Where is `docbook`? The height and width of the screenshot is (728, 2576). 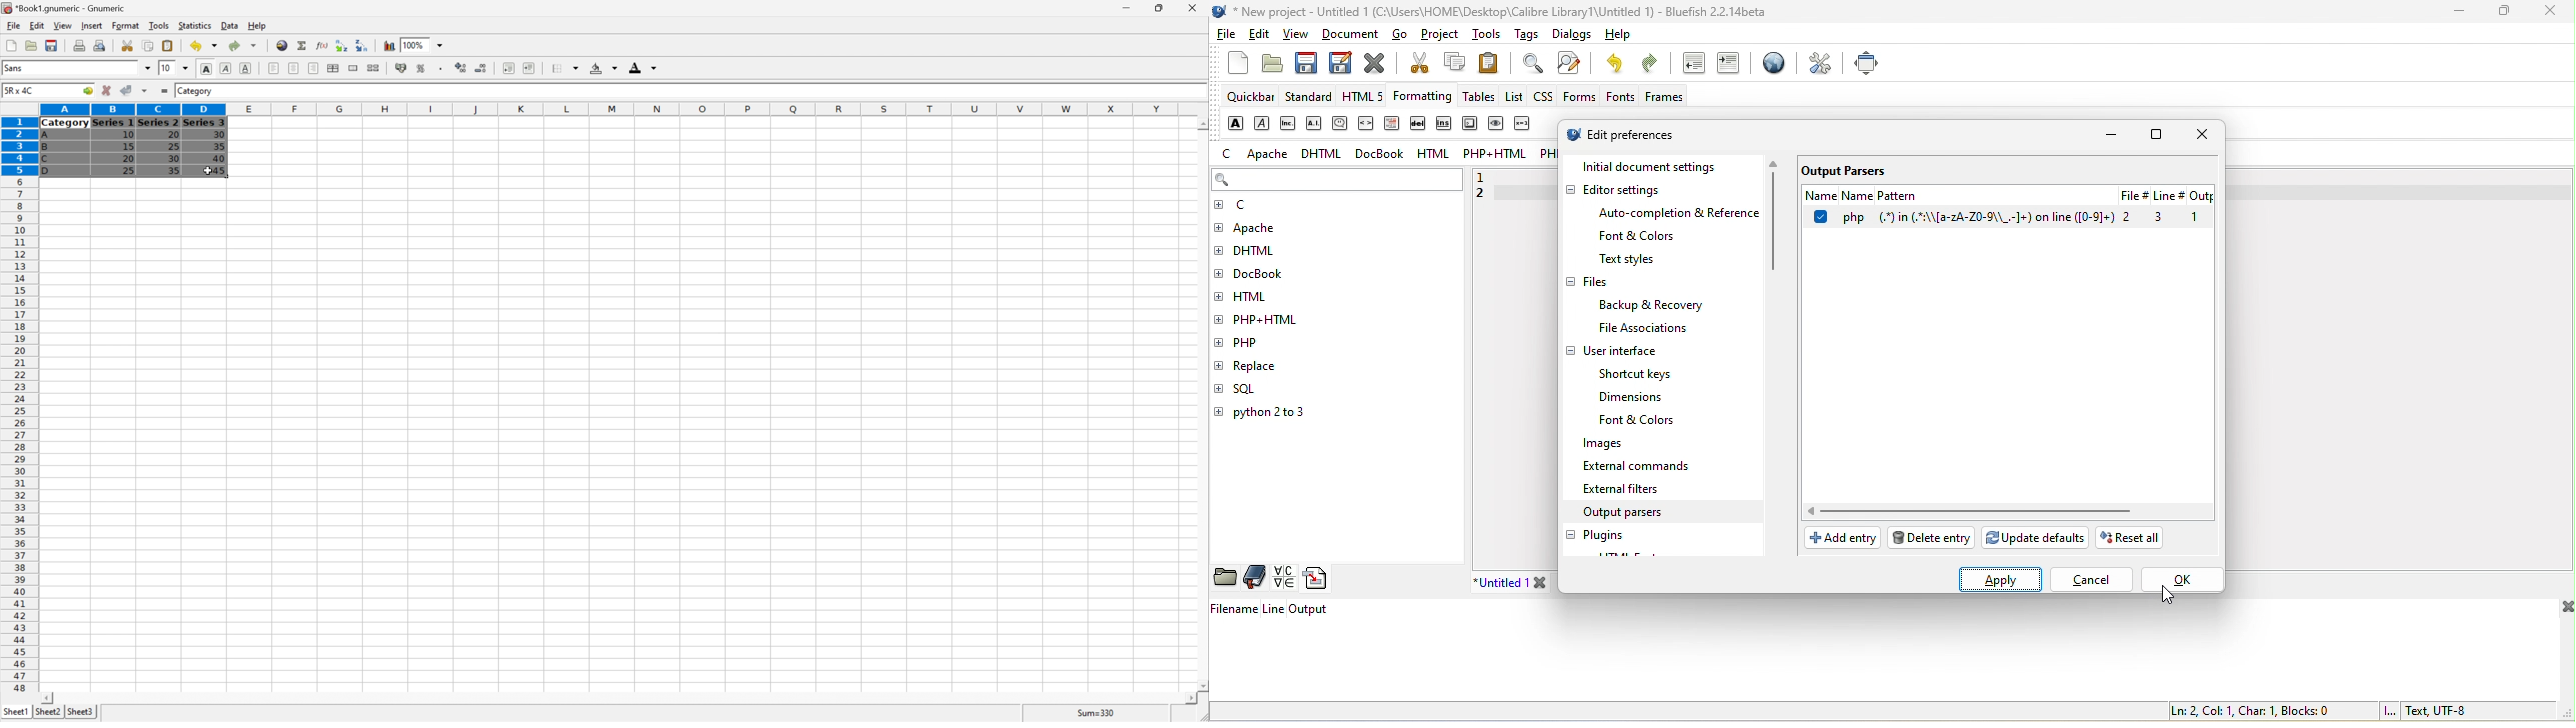
docbook is located at coordinates (1269, 276).